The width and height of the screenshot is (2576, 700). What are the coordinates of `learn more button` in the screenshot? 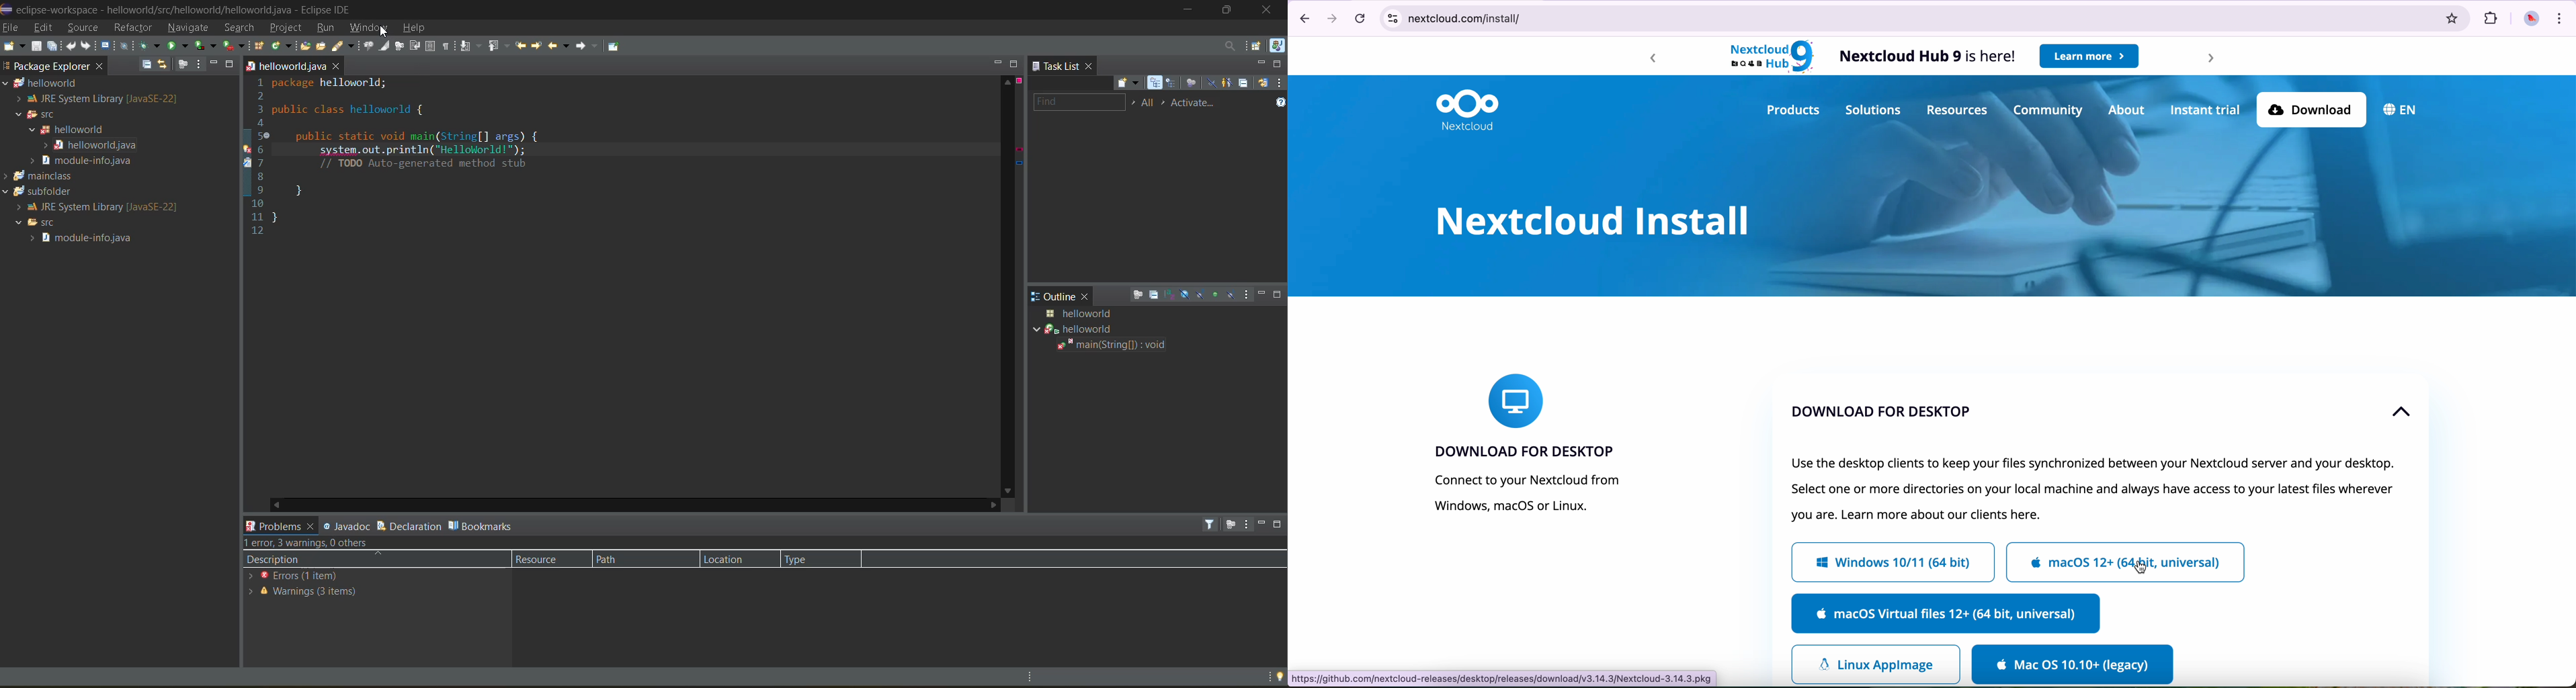 It's located at (2088, 56).